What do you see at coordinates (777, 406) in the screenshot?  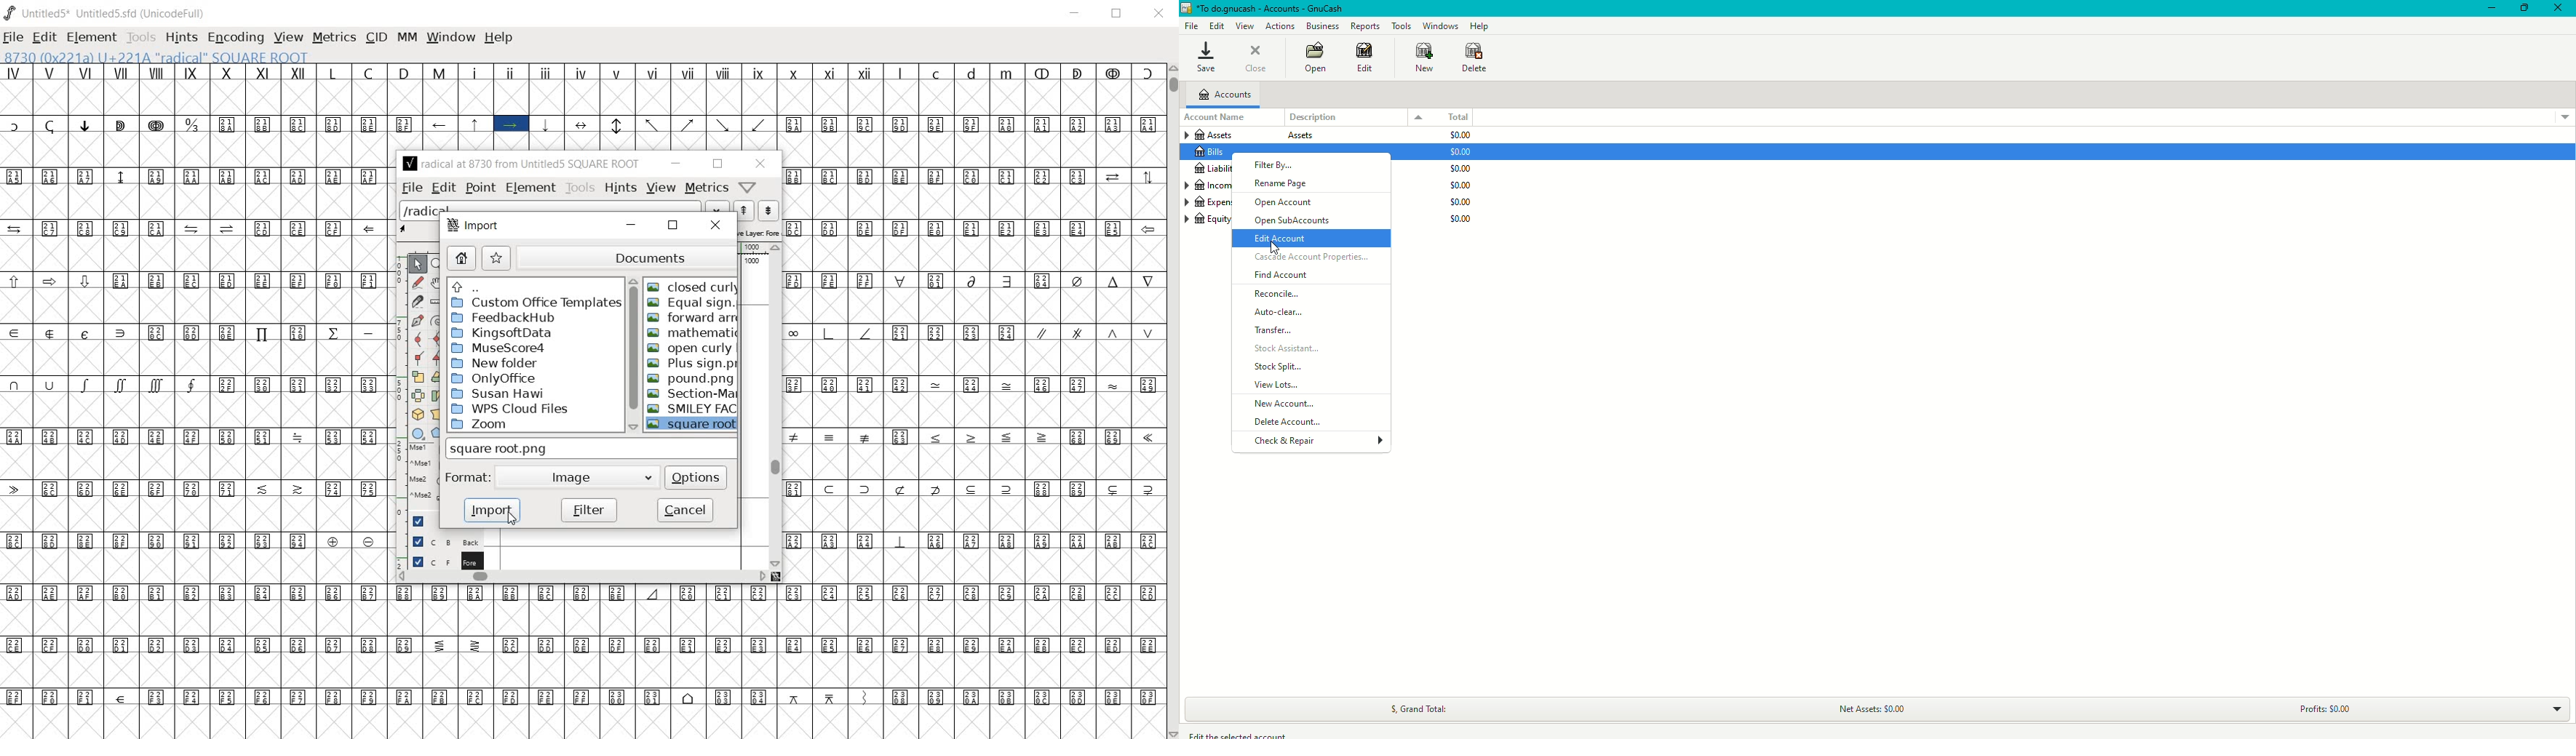 I see `scrollbar` at bounding box center [777, 406].